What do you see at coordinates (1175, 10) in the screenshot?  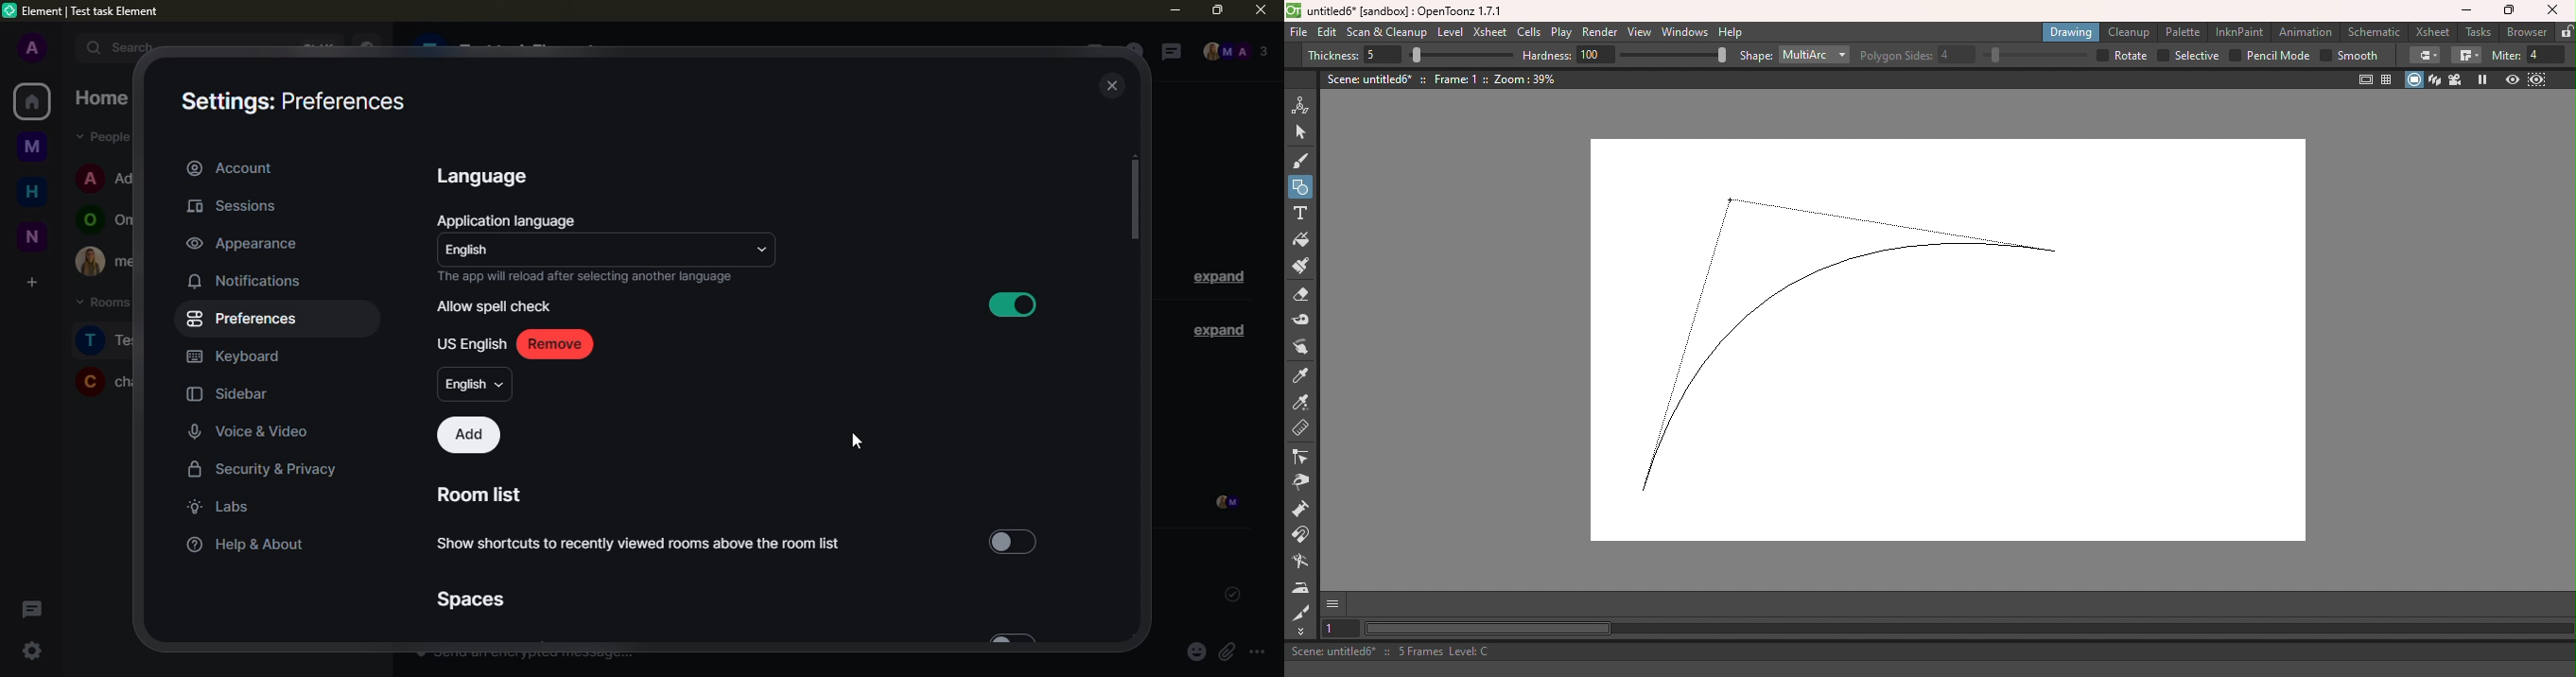 I see `minimize` at bounding box center [1175, 10].